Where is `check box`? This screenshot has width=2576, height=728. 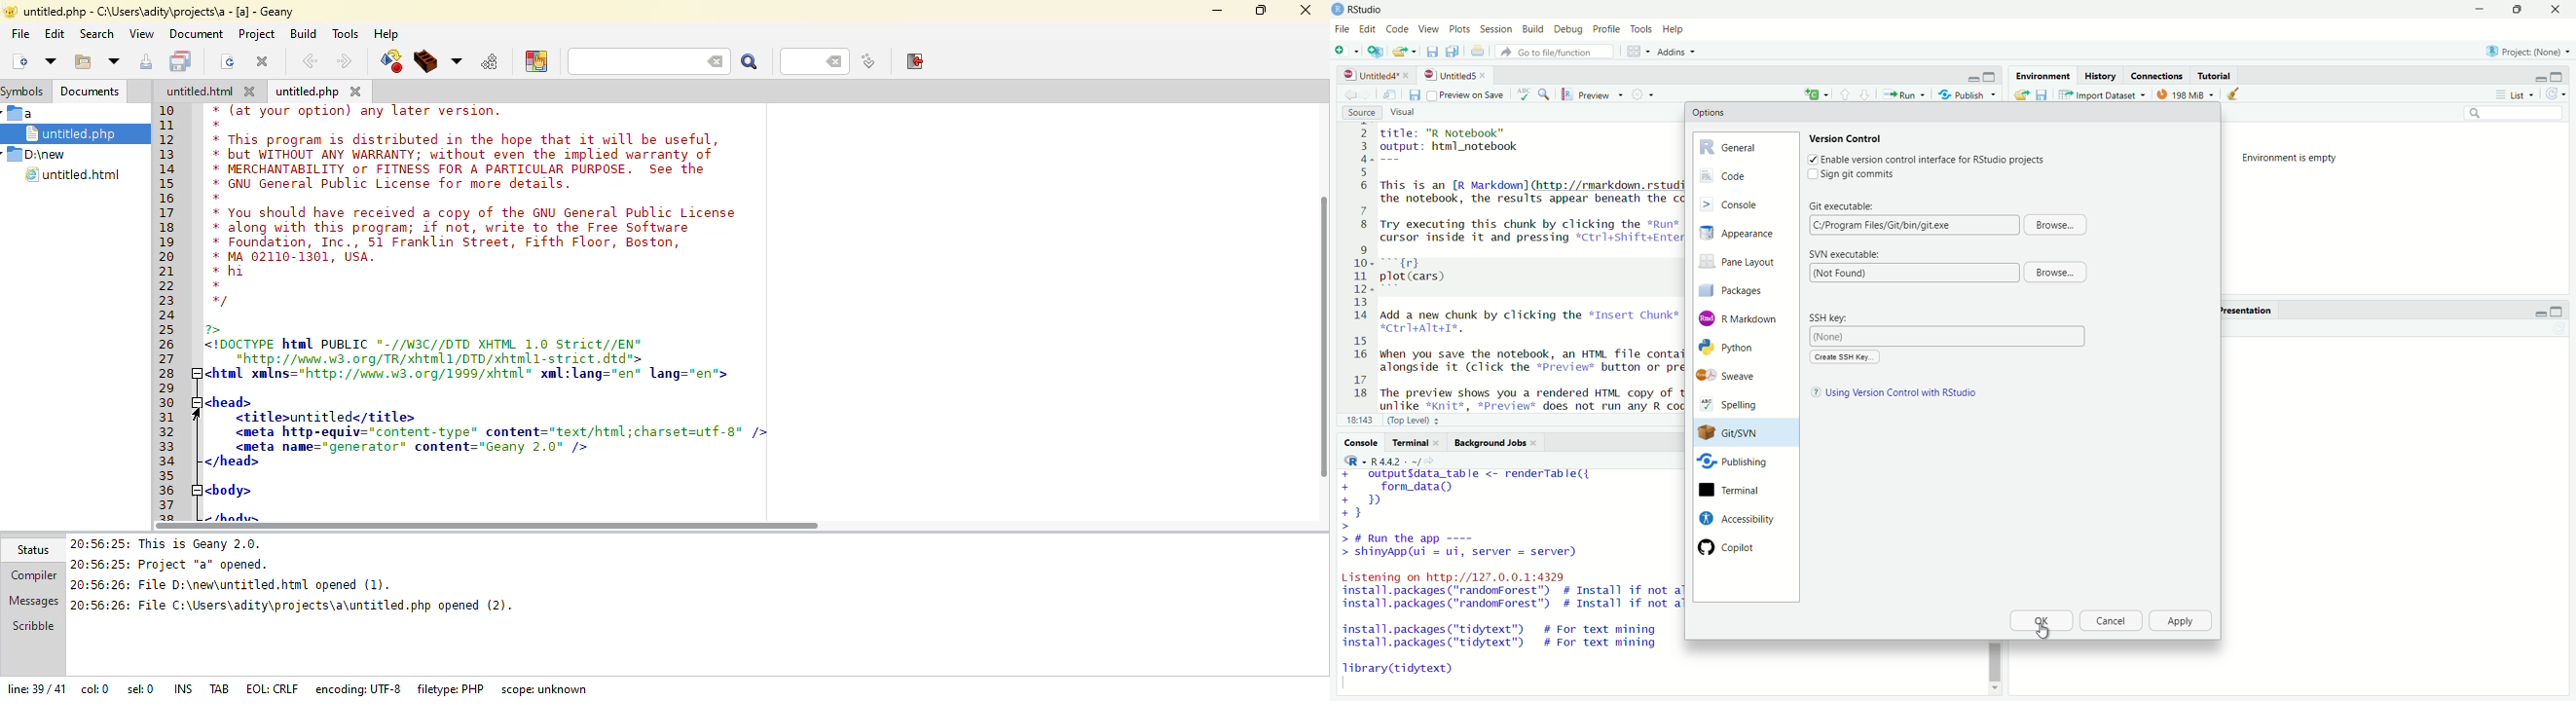 check box is located at coordinates (1809, 175).